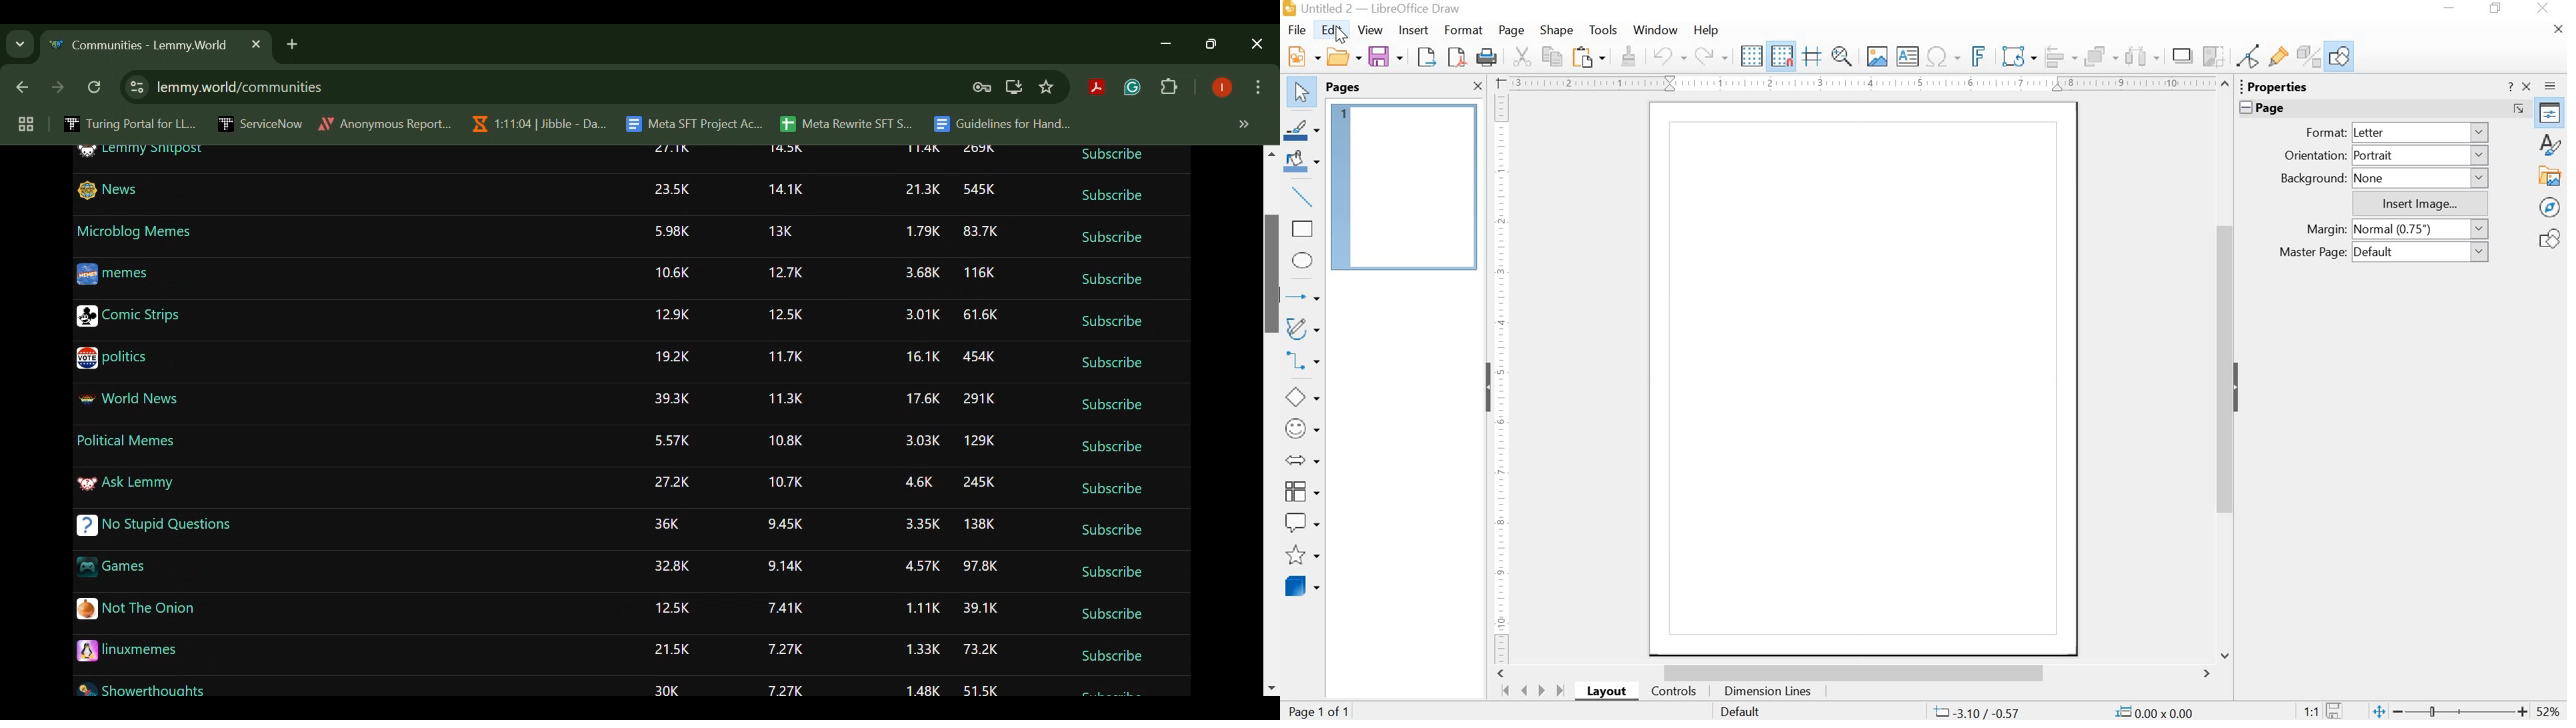 The height and width of the screenshot is (728, 2576). Describe the element at coordinates (1674, 693) in the screenshot. I see `controls` at that location.